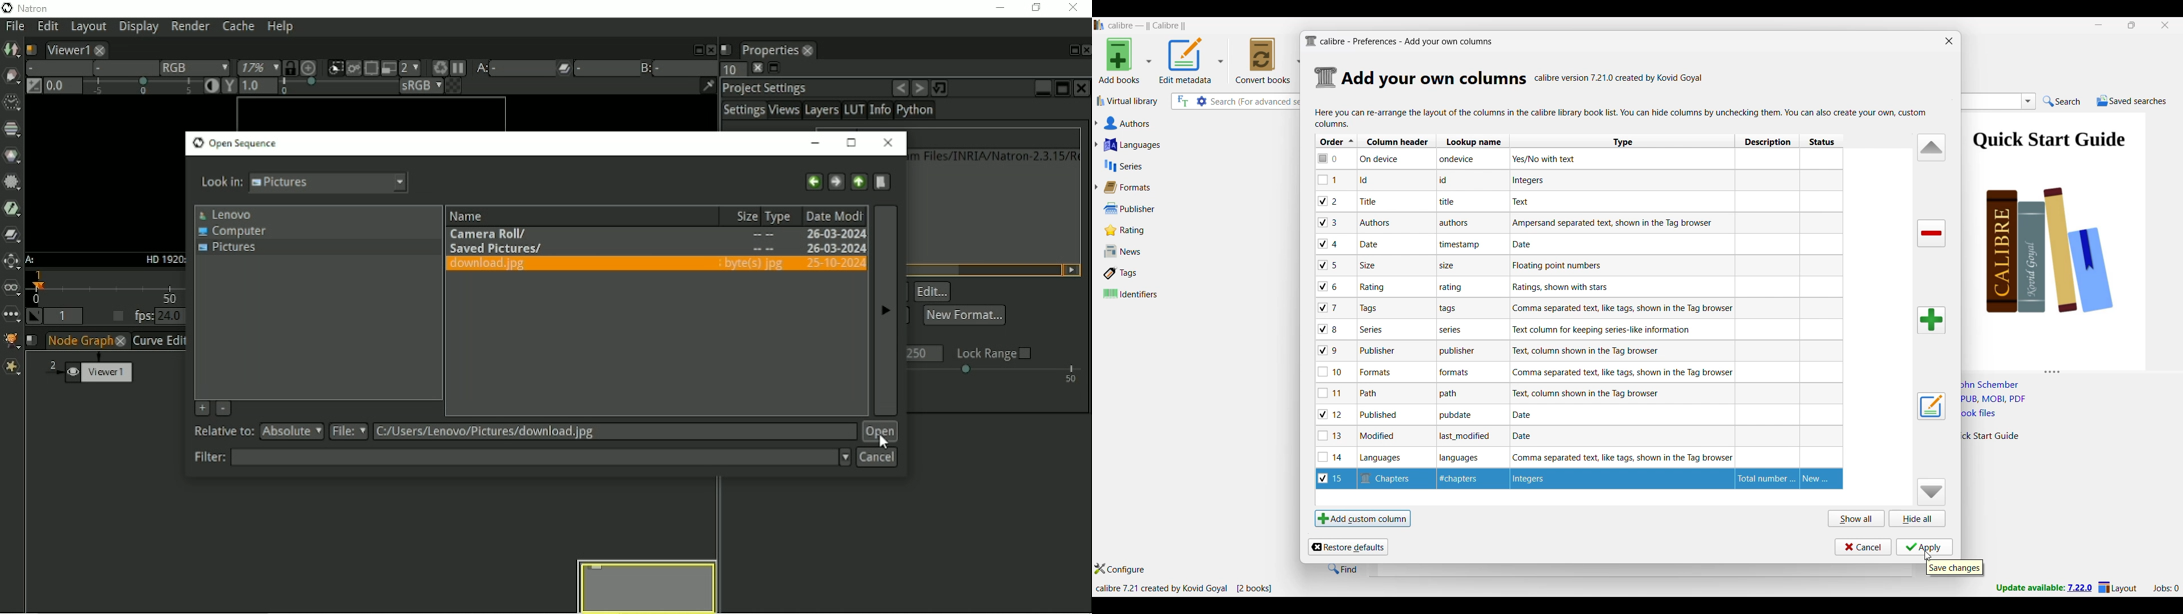 The image size is (2184, 616). Describe the element at coordinates (1330, 308) in the screenshot. I see `checkbox - 7` at that location.